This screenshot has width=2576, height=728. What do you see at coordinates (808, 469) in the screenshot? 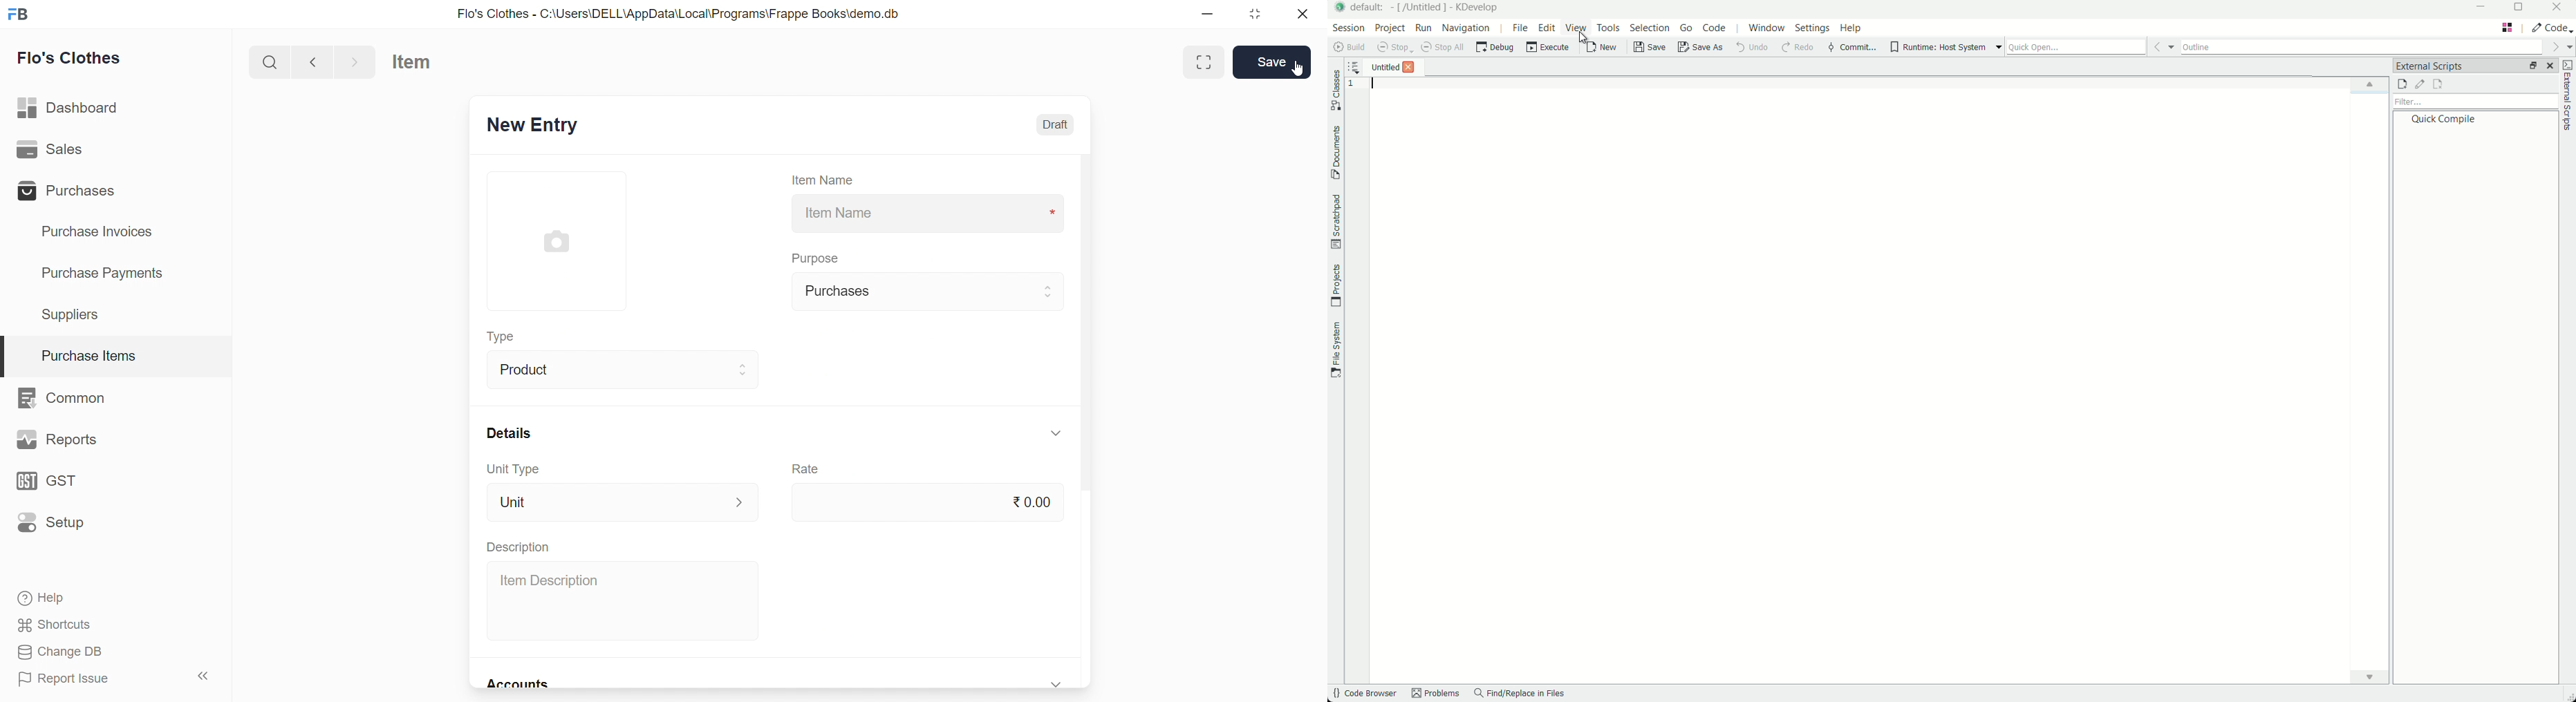
I see `Rate` at bounding box center [808, 469].